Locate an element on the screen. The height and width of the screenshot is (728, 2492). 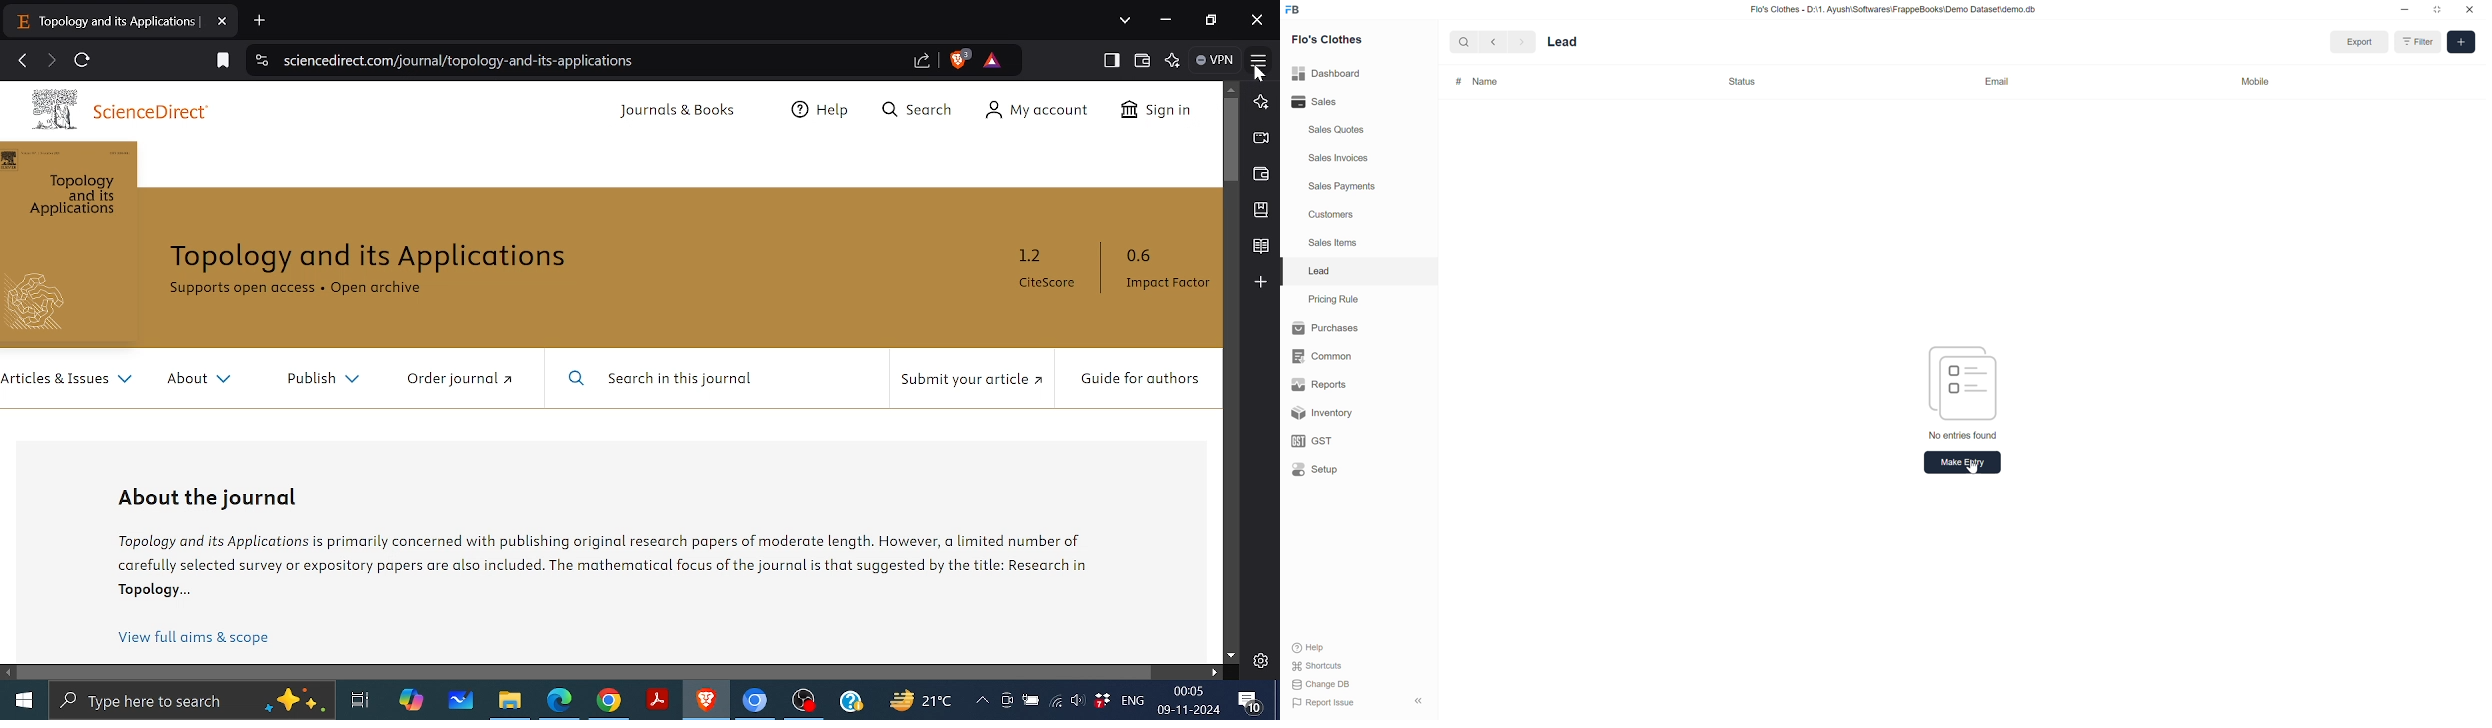
Hidden Icons is located at coordinates (978, 701).